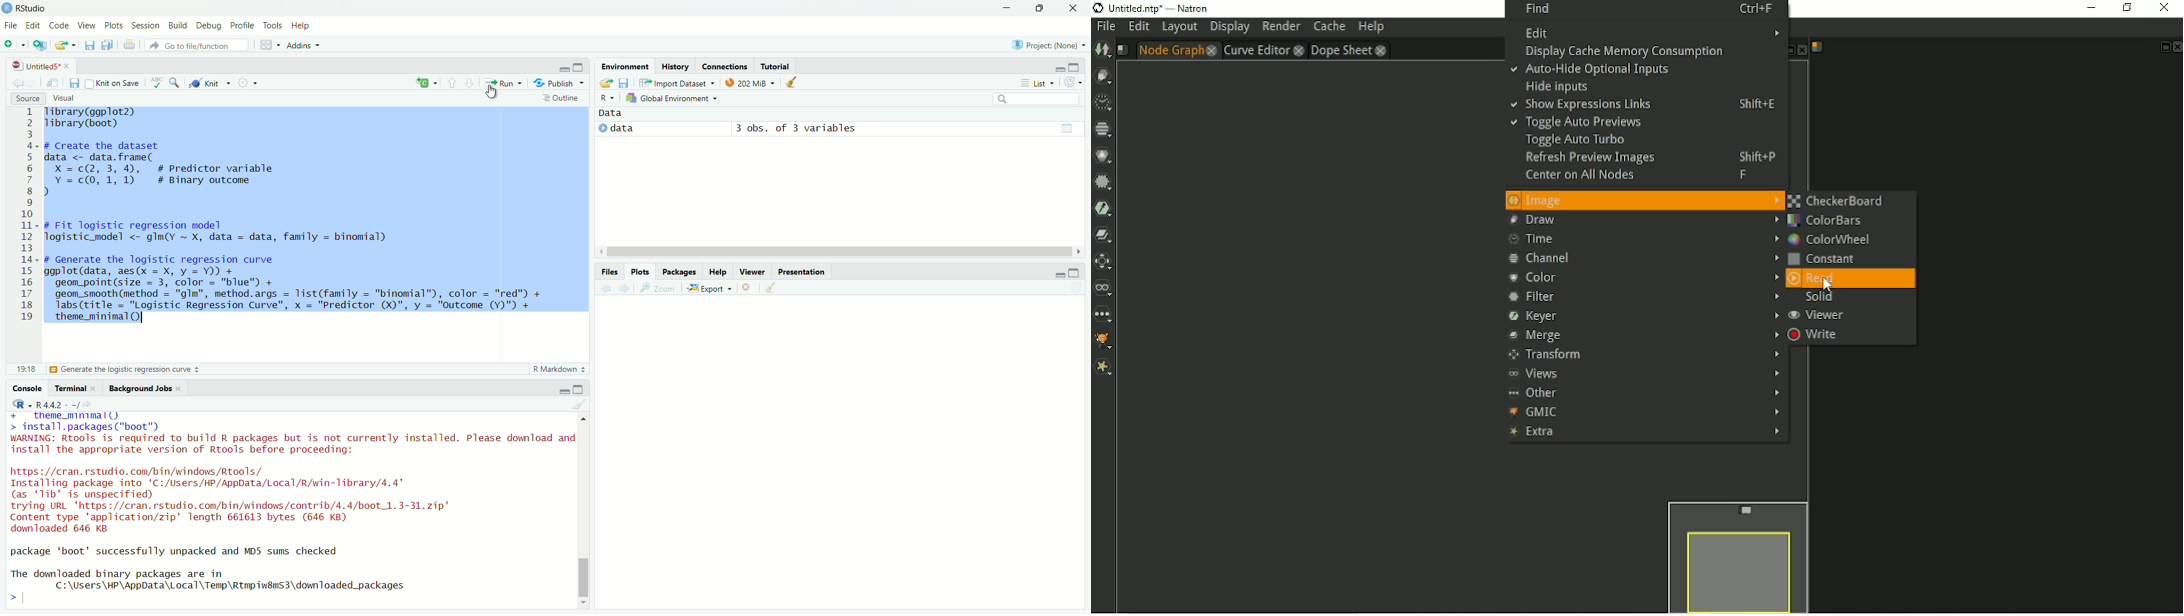 The height and width of the screenshot is (616, 2184). Describe the element at coordinates (840, 252) in the screenshot. I see `horizontal scroll bar` at that location.